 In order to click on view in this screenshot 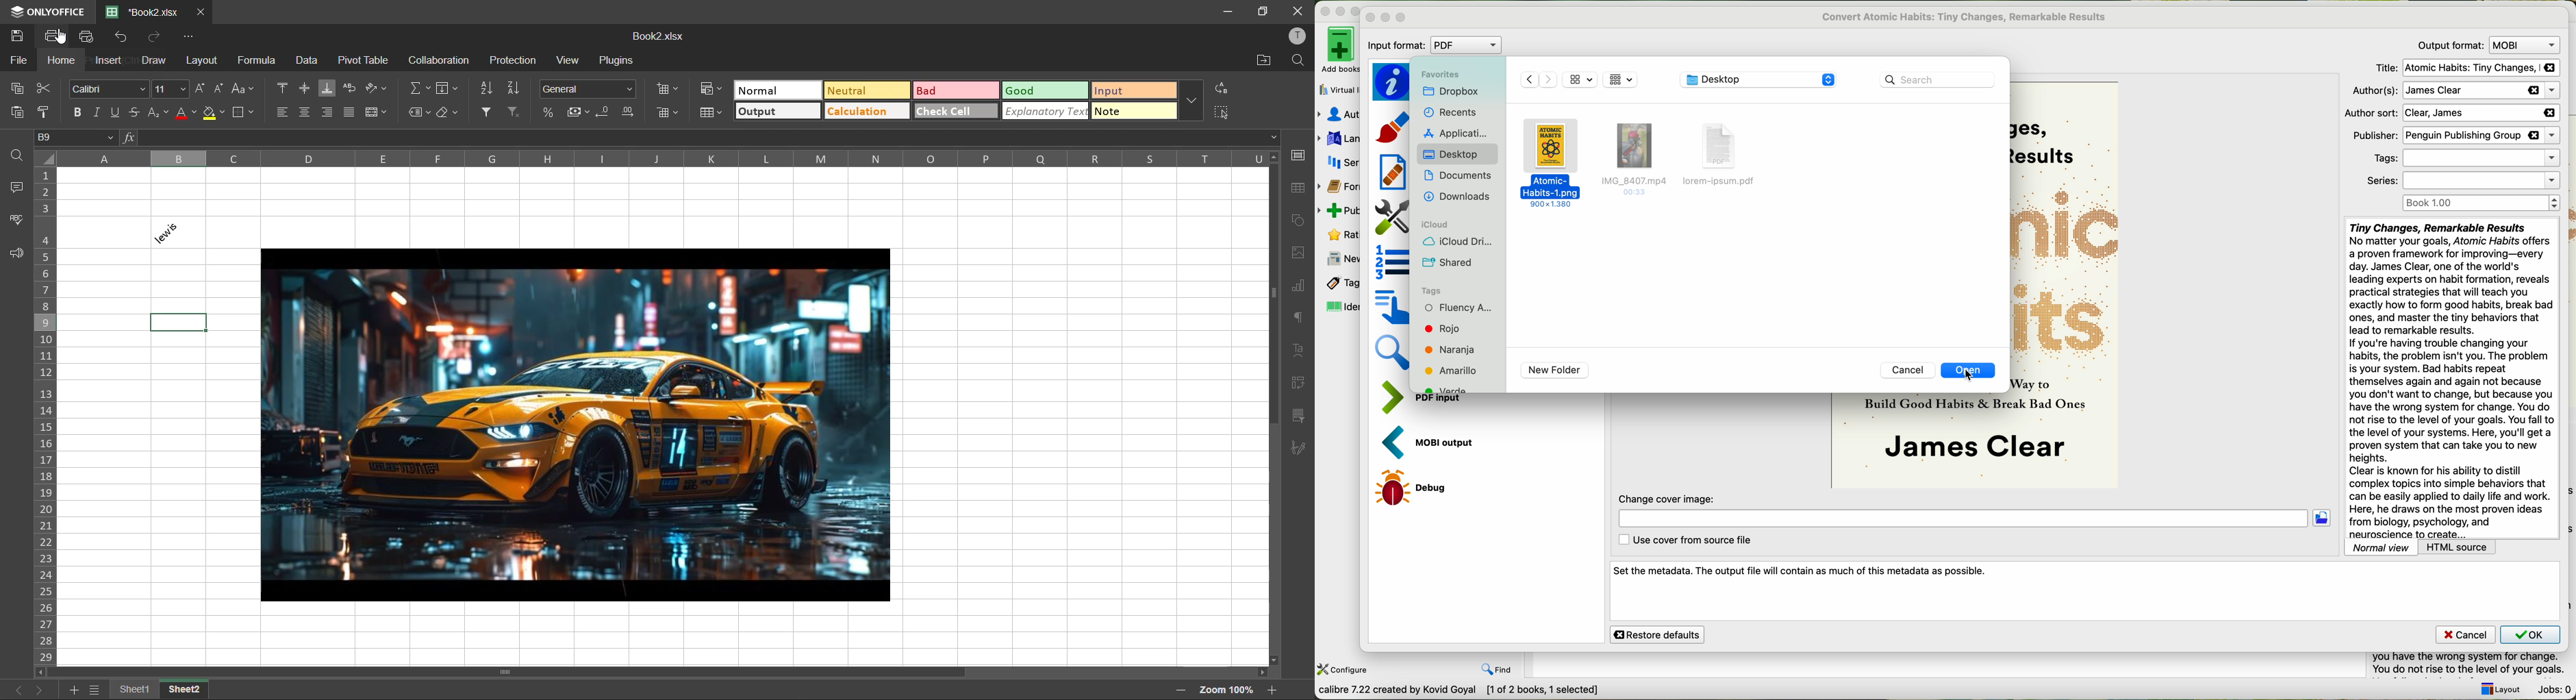, I will do `click(569, 60)`.